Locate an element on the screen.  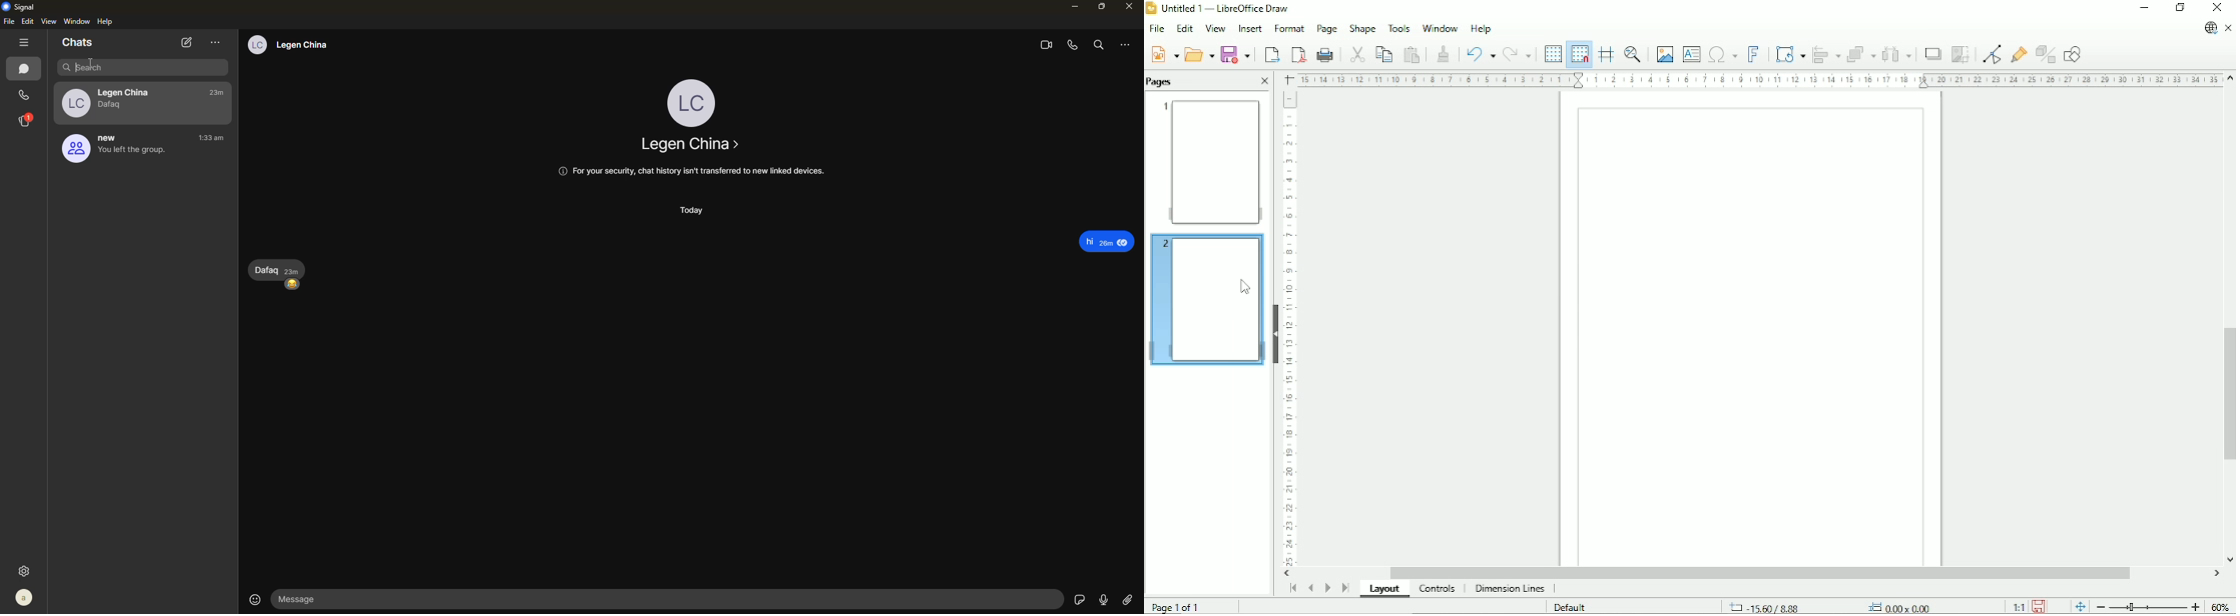
Insert text box is located at coordinates (1691, 53).